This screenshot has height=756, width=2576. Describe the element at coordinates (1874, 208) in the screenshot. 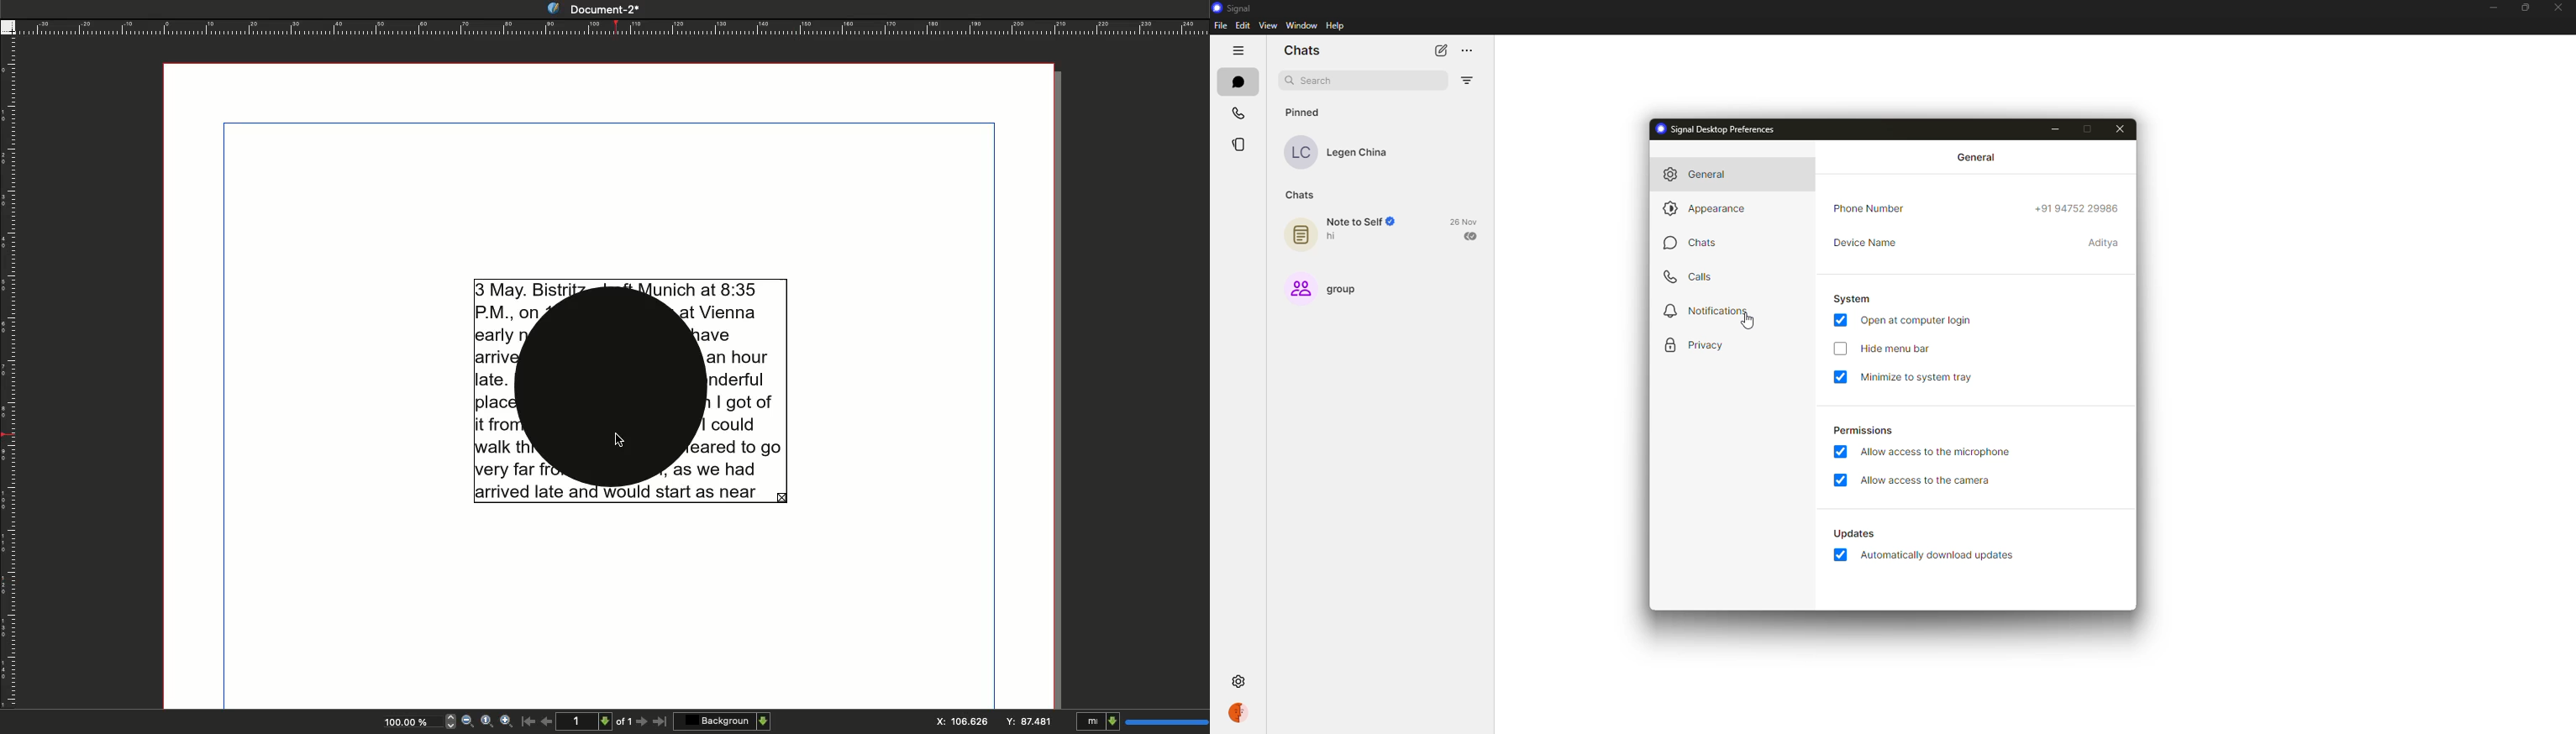

I see `phone number` at that location.